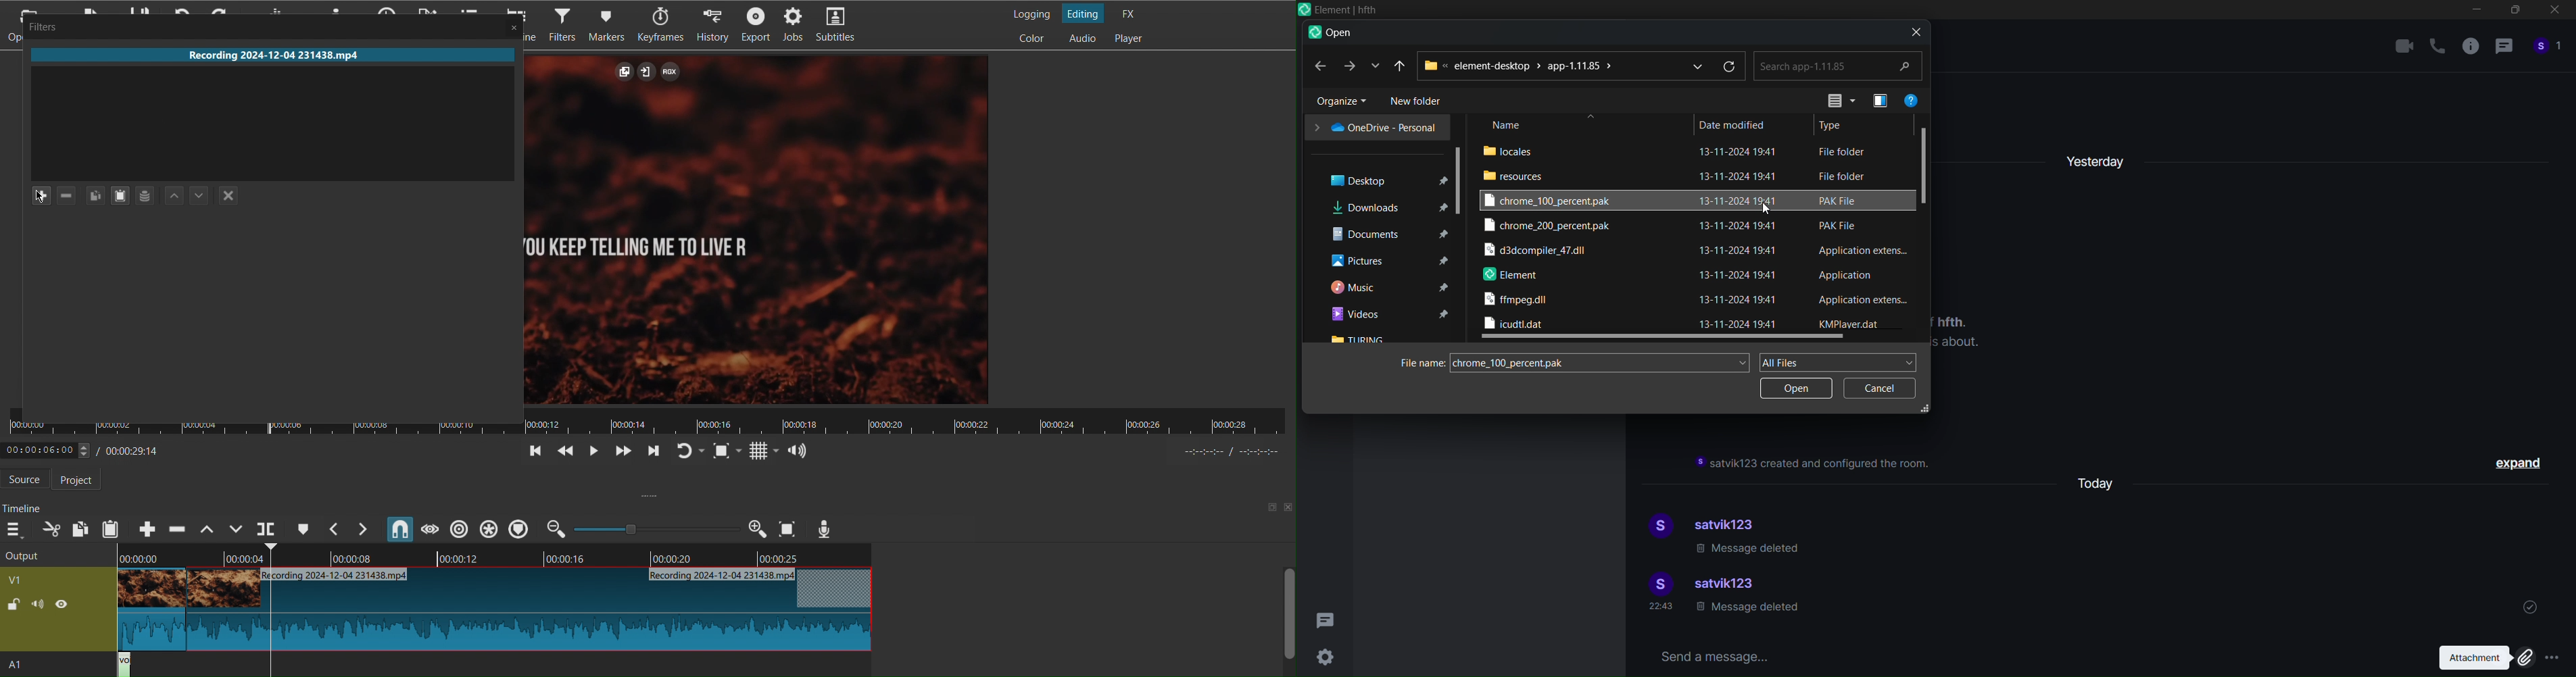 Image resolution: width=2576 pixels, height=700 pixels. What do you see at coordinates (1372, 66) in the screenshot?
I see `recent location` at bounding box center [1372, 66].